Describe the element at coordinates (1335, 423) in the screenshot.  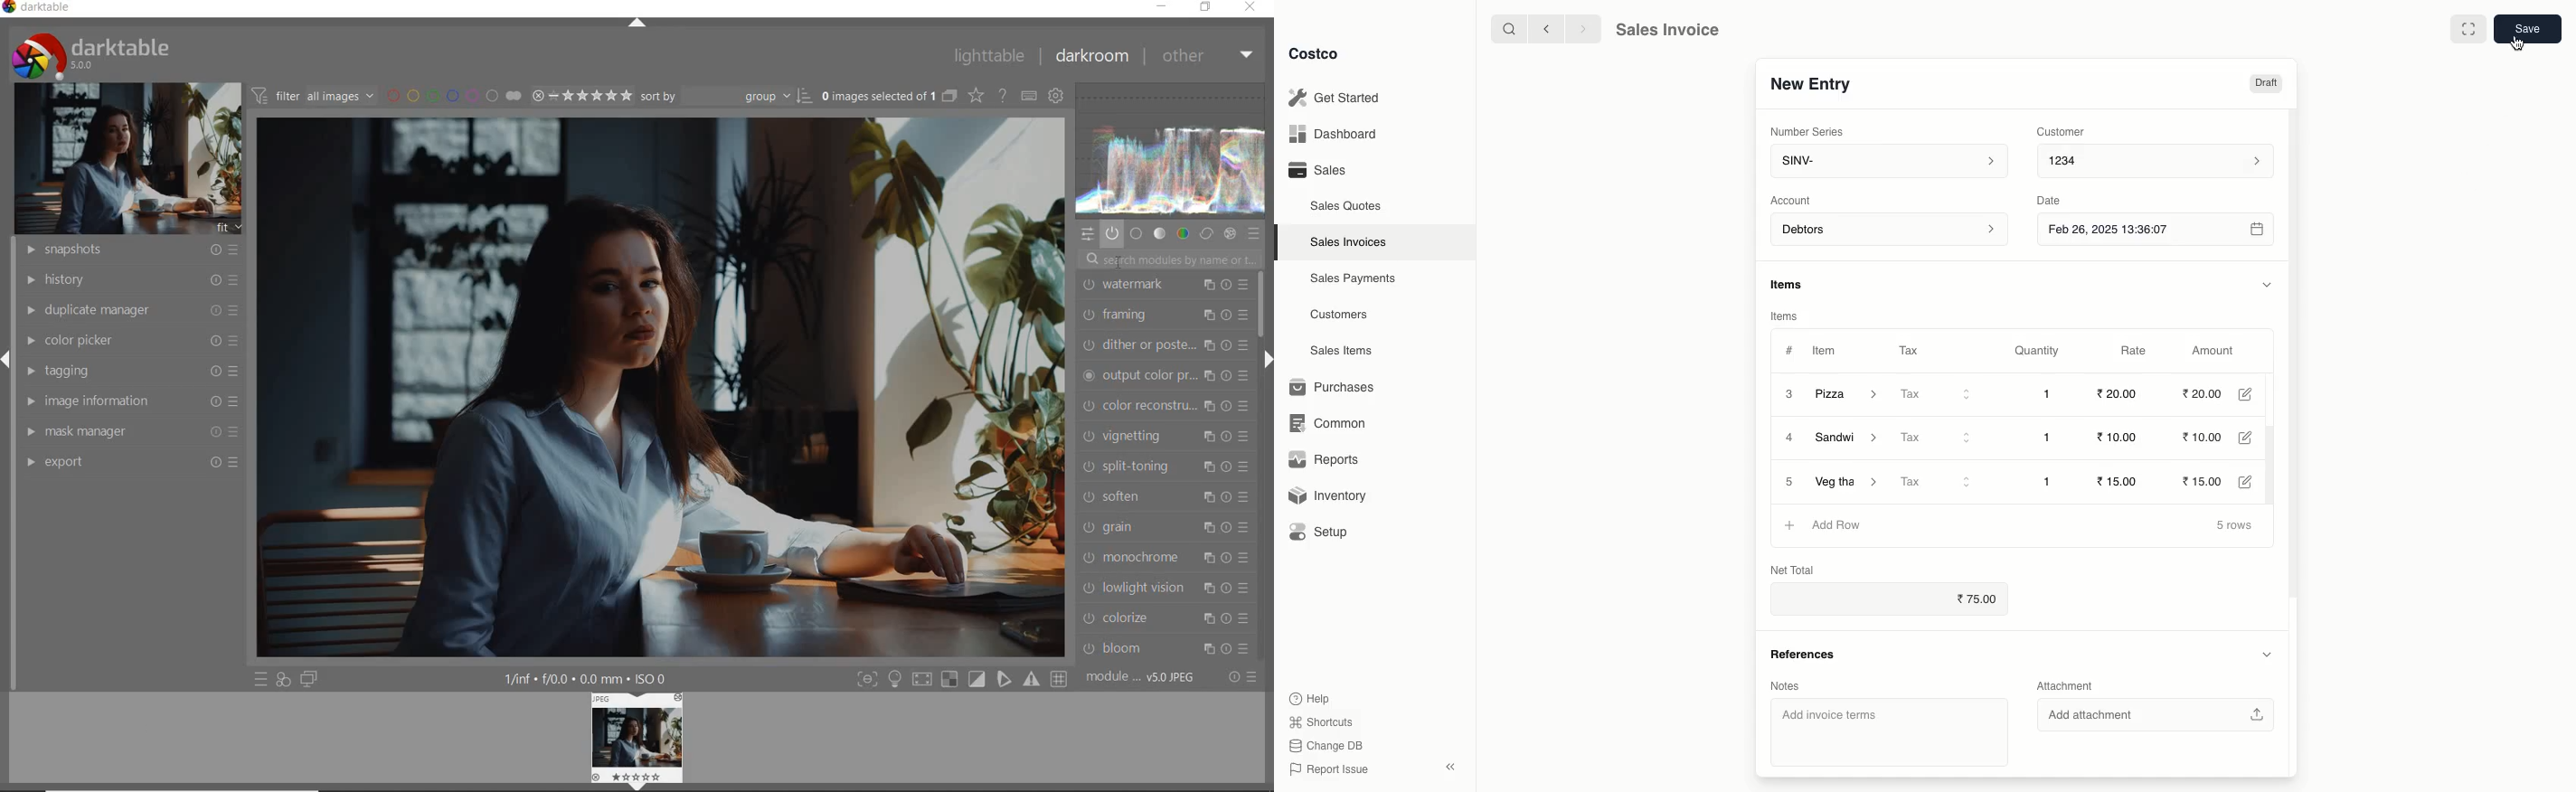
I see `Common` at that location.